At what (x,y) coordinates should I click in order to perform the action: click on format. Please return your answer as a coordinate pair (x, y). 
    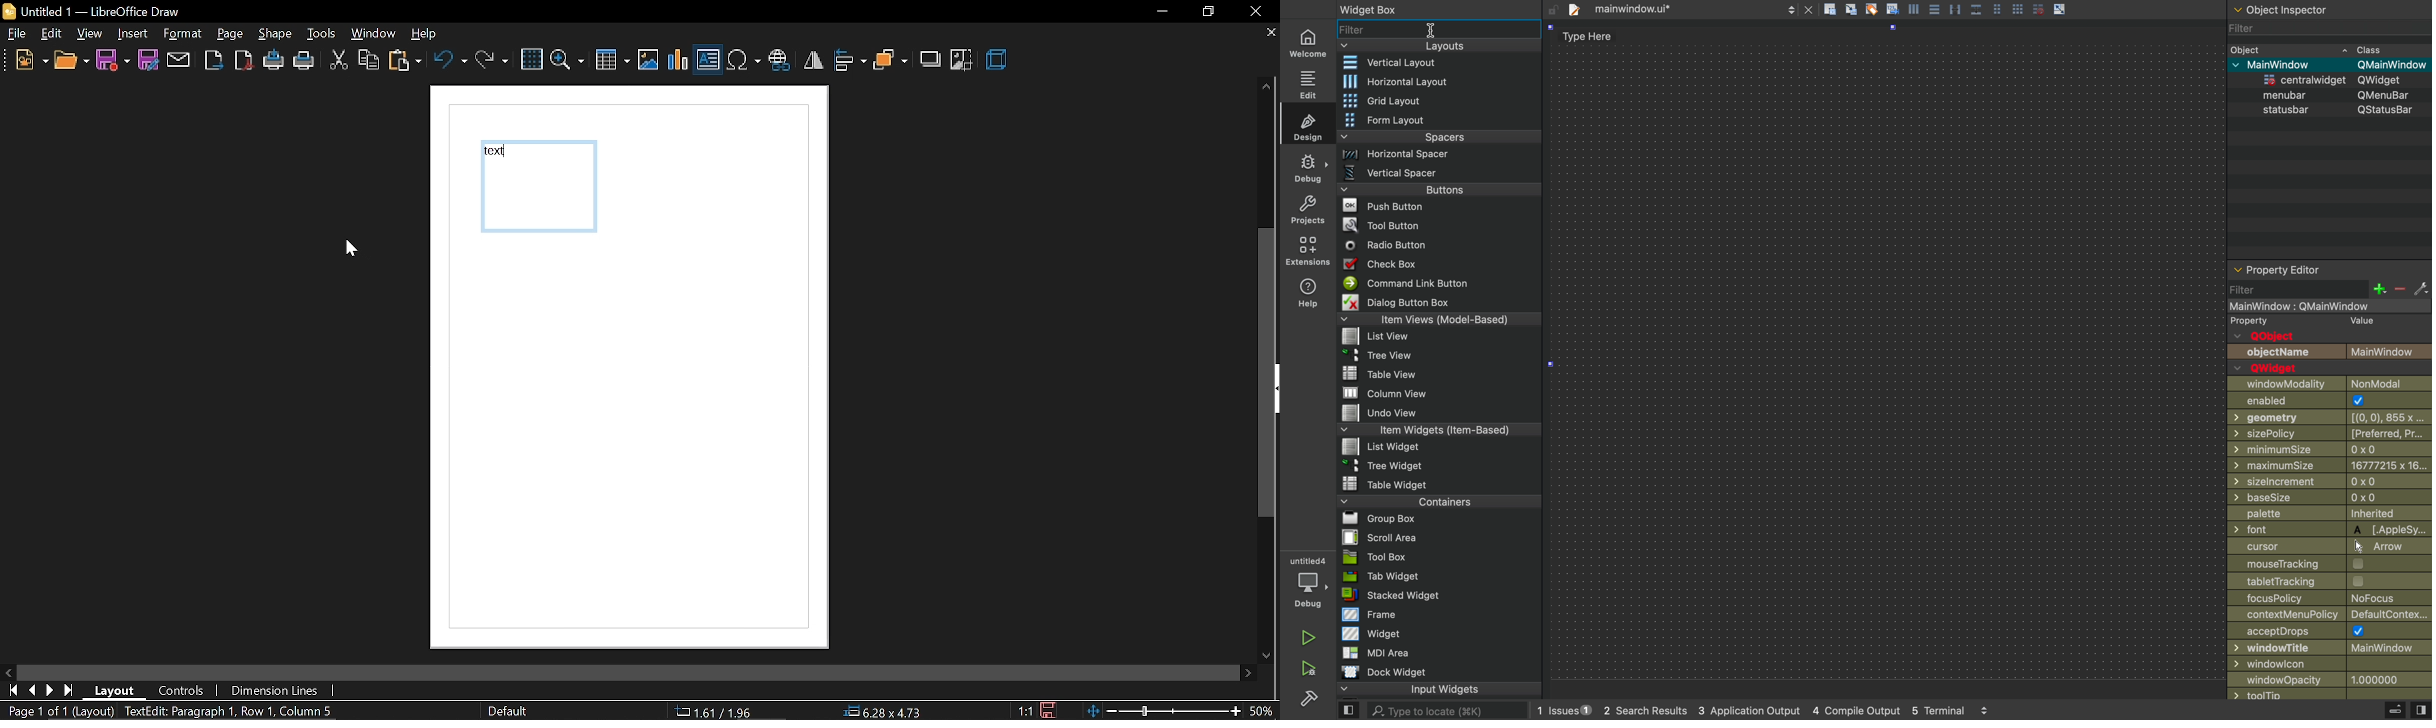
    Looking at the image, I should click on (182, 33).